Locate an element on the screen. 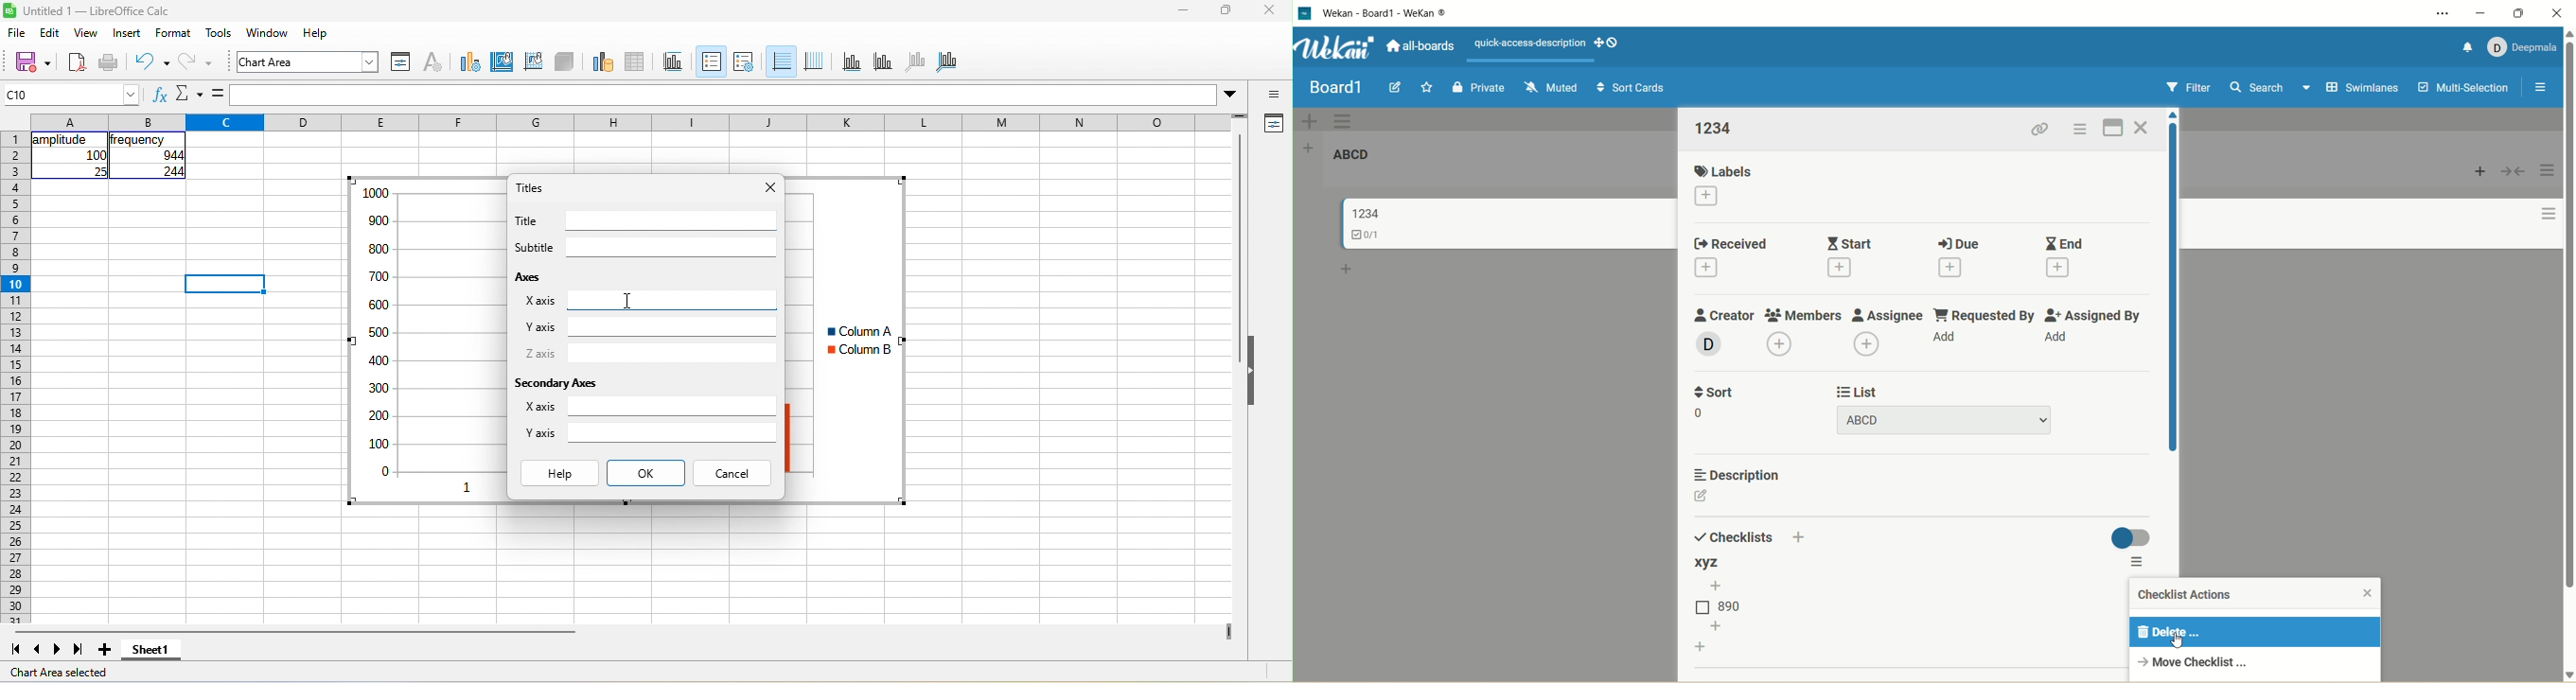 The height and width of the screenshot is (700, 2576). description is located at coordinates (1739, 473).